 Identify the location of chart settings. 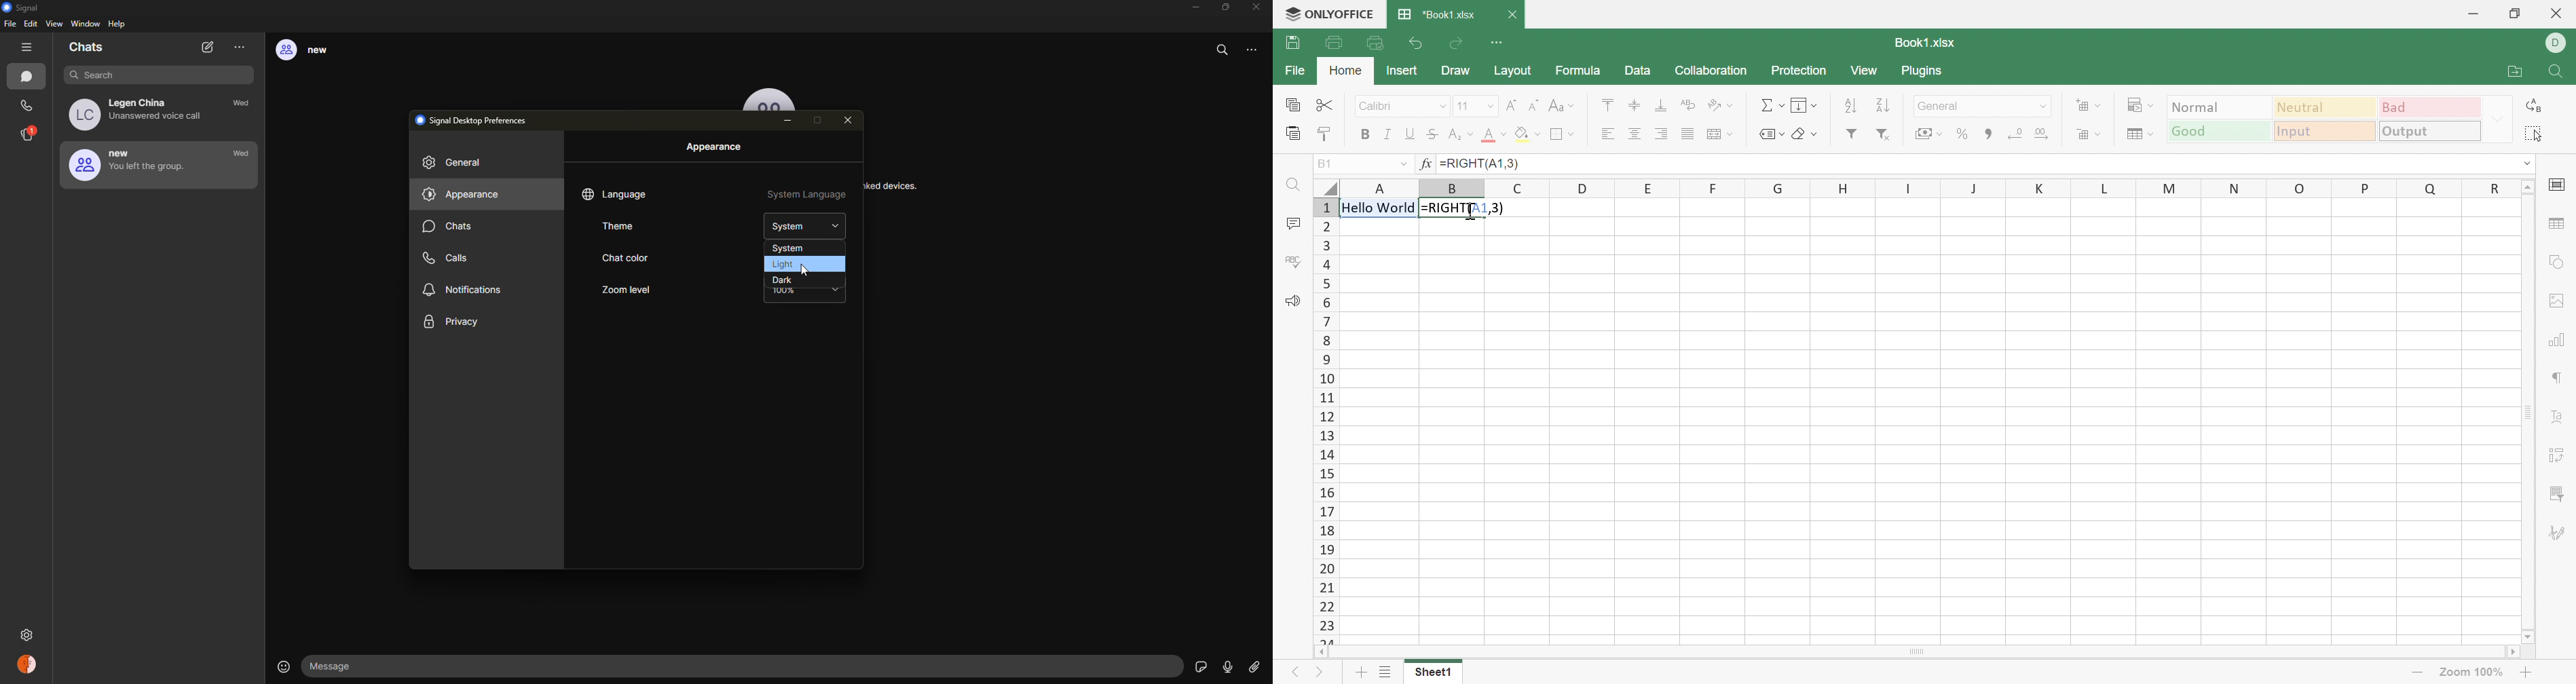
(2556, 341).